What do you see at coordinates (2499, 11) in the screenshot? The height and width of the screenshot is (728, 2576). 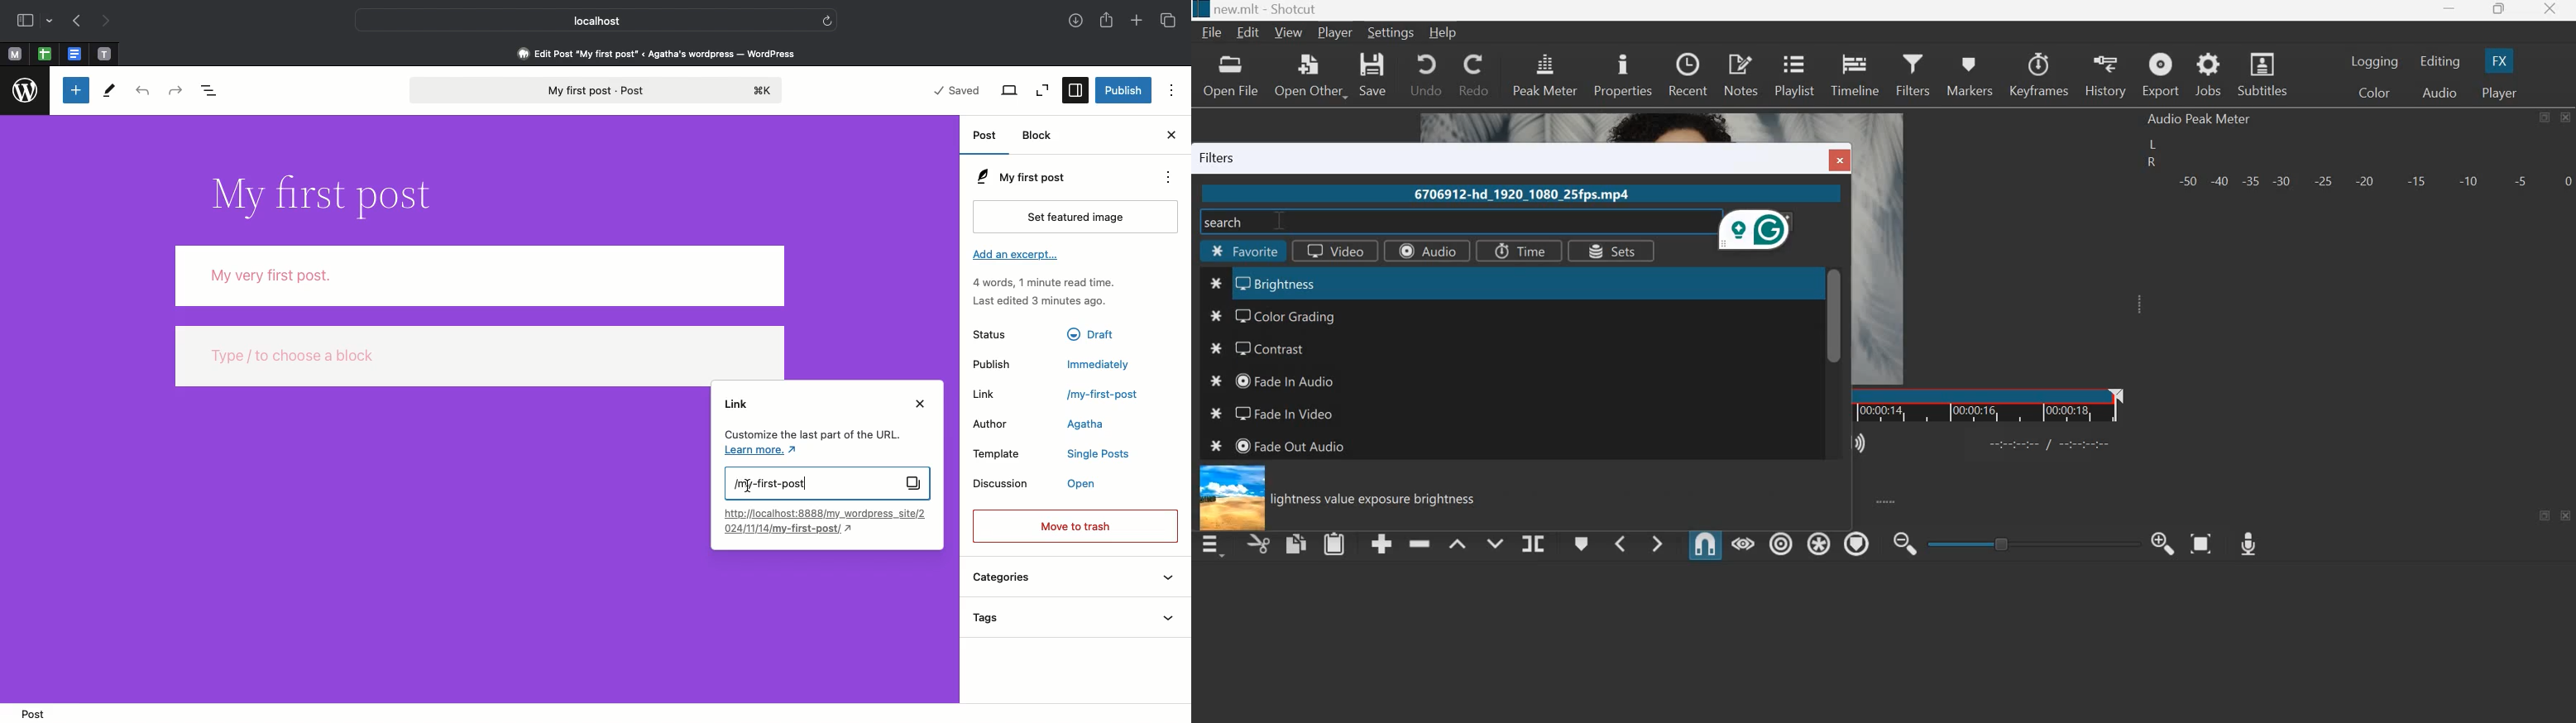 I see `maximize` at bounding box center [2499, 11].